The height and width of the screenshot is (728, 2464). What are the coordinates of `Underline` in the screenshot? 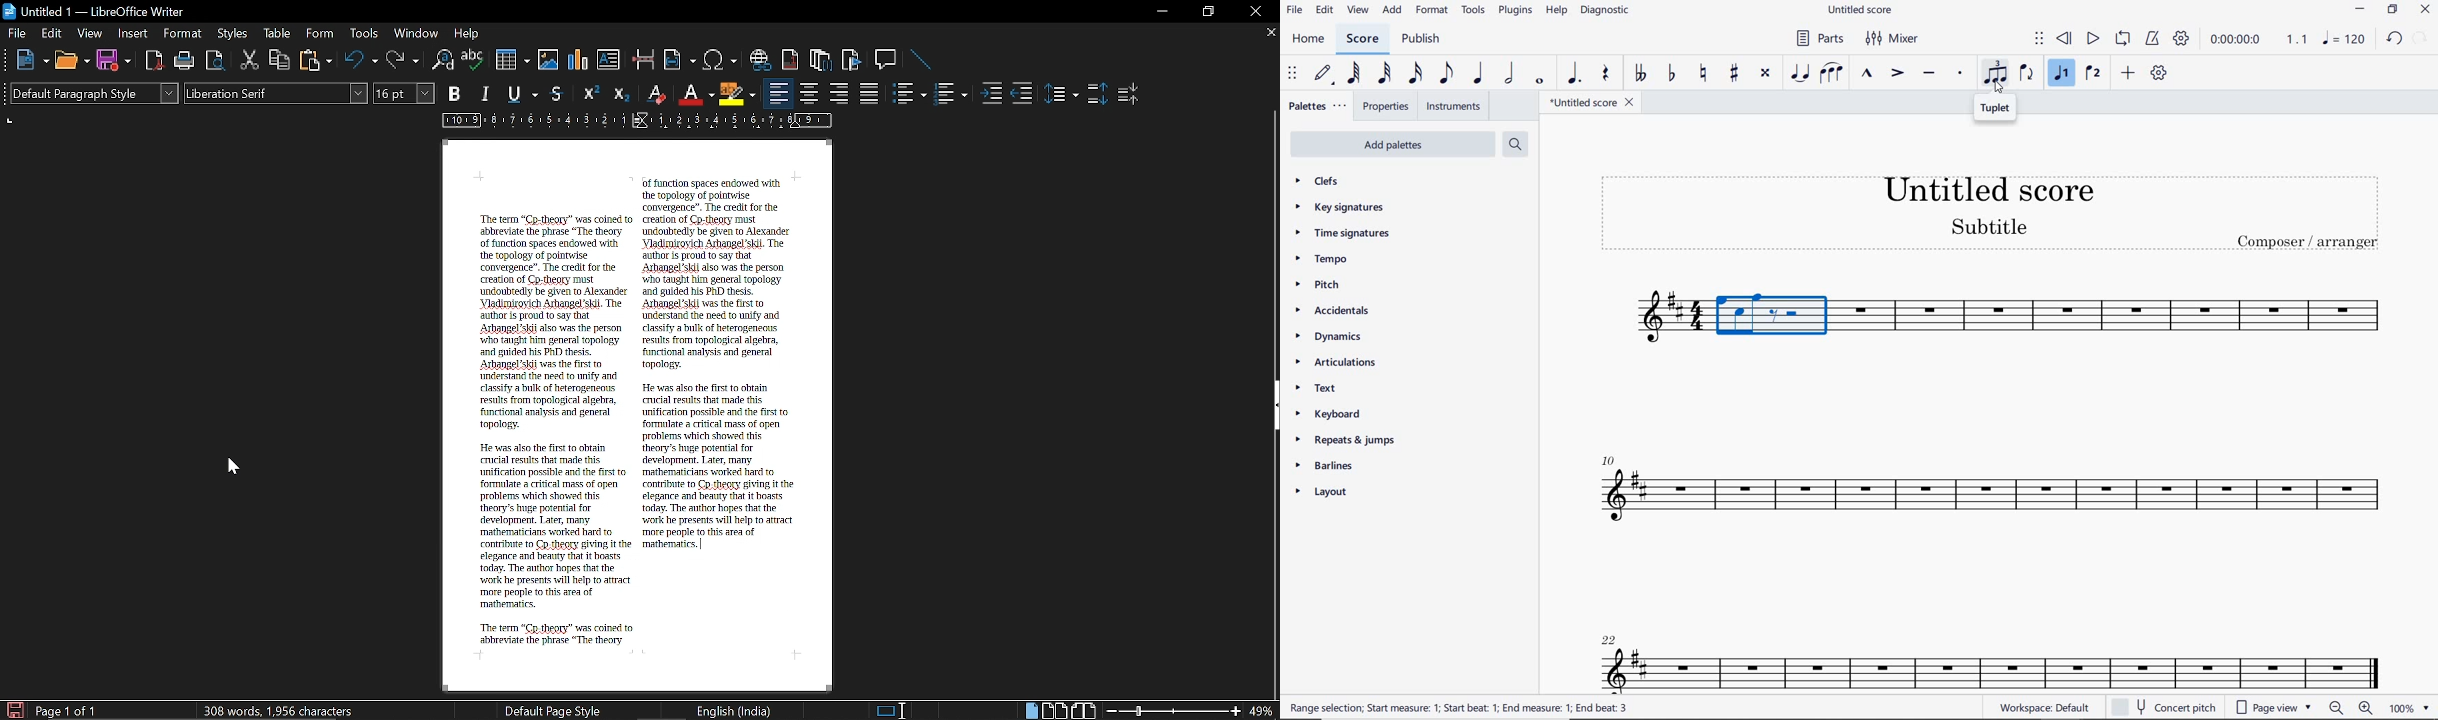 It's located at (524, 95).